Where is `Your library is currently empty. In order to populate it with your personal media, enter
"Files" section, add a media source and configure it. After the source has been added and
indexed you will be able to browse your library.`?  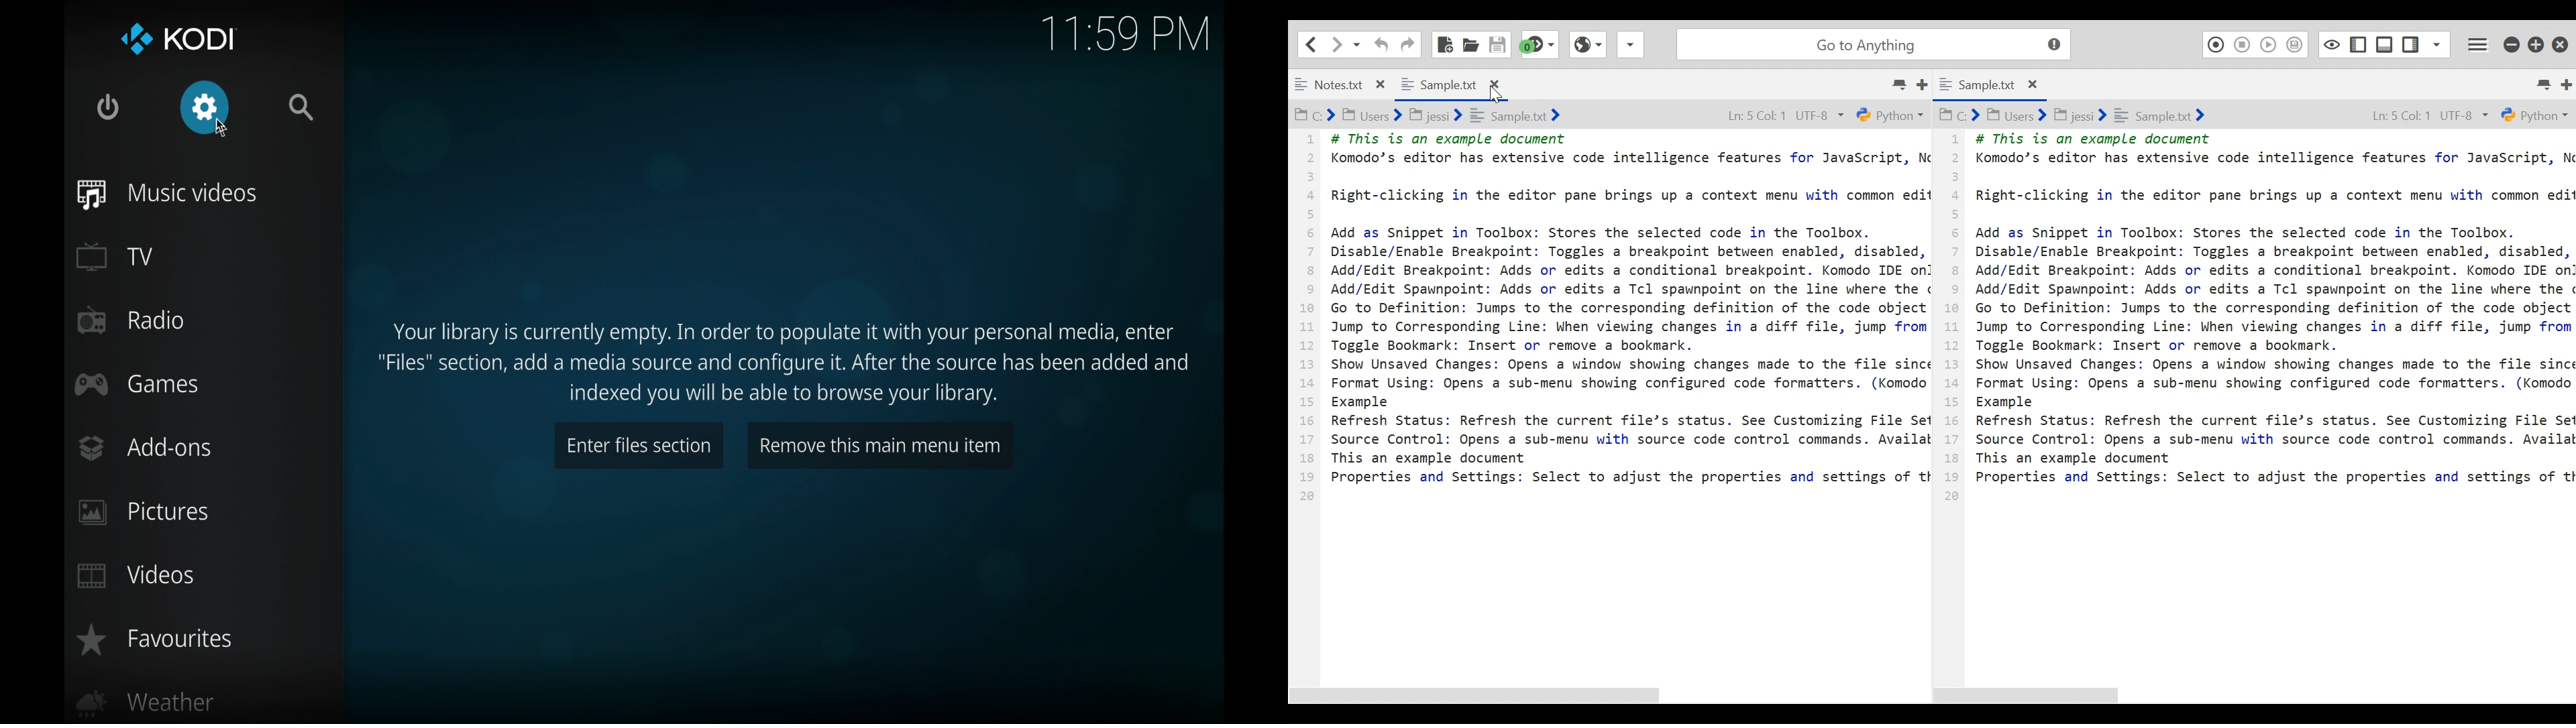
Your library is currently empty. In order to populate it with your personal media, enter
"Files" section, add a media source and configure it. After the source has been added and
indexed you will be able to browse your library. is located at coordinates (782, 361).